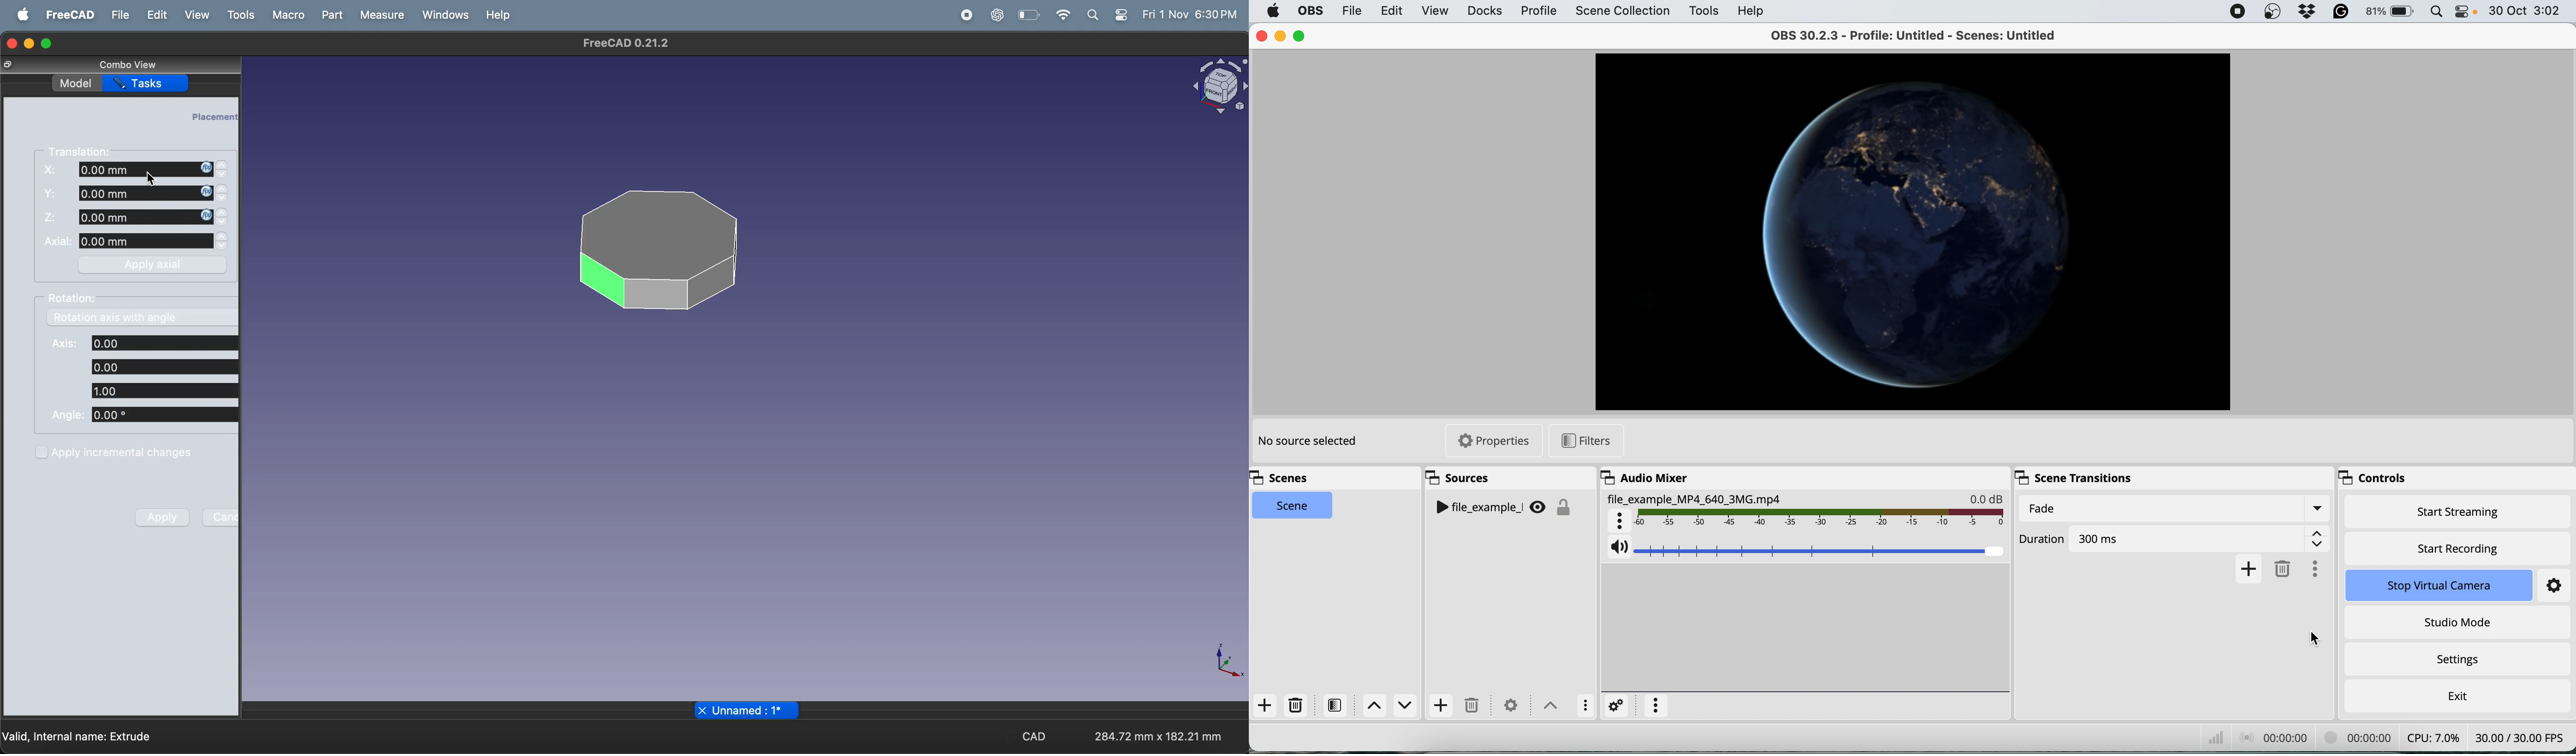  I want to click on scene collection, so click(1622, 11).